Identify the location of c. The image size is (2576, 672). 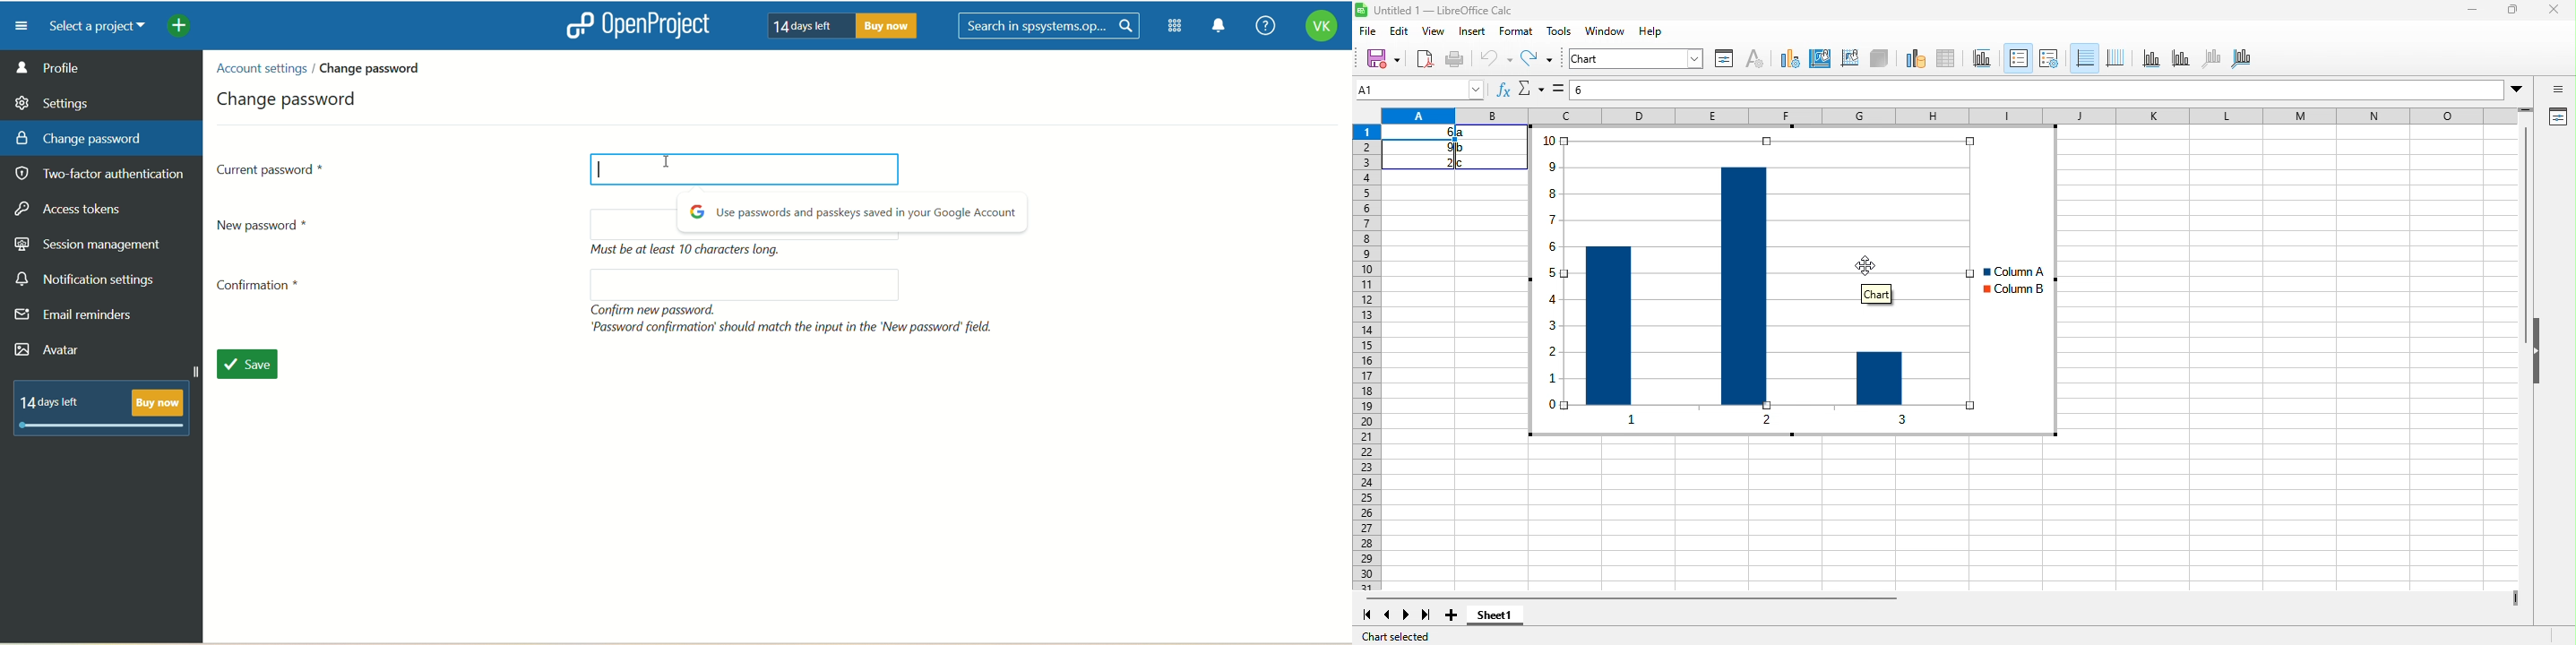
(1463, 163).